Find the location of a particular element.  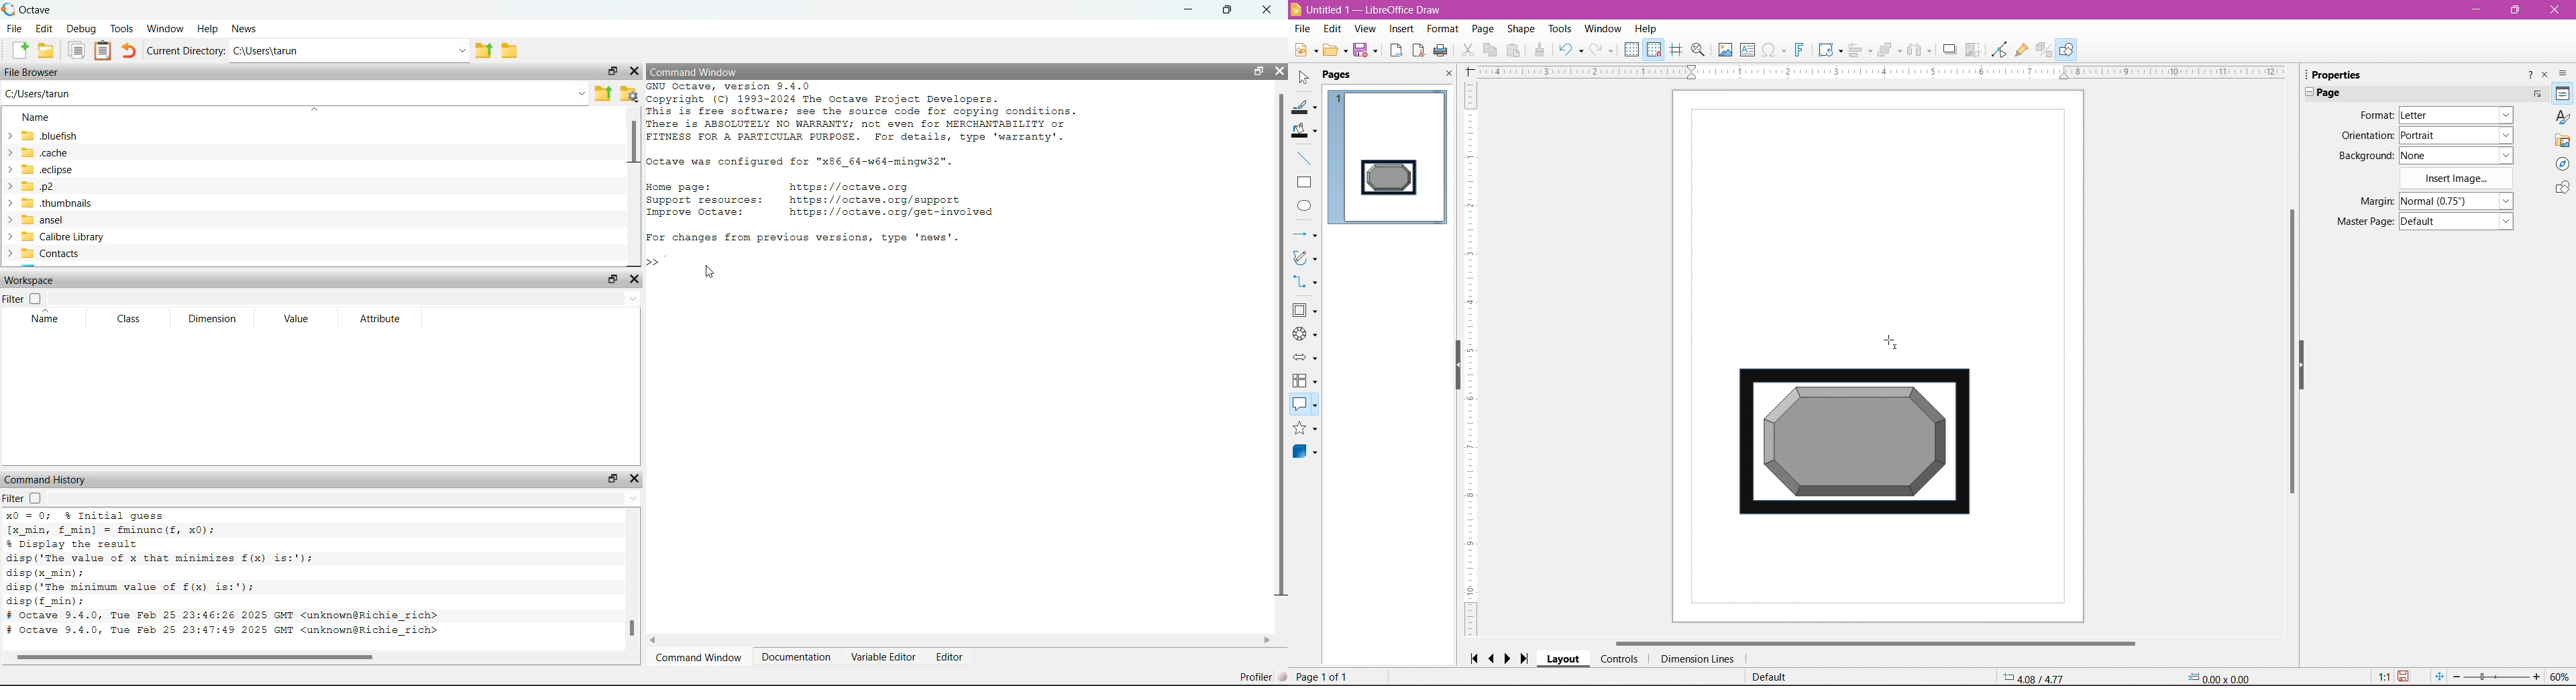

Close sidebar deck is located at coordinates (2546, 75).